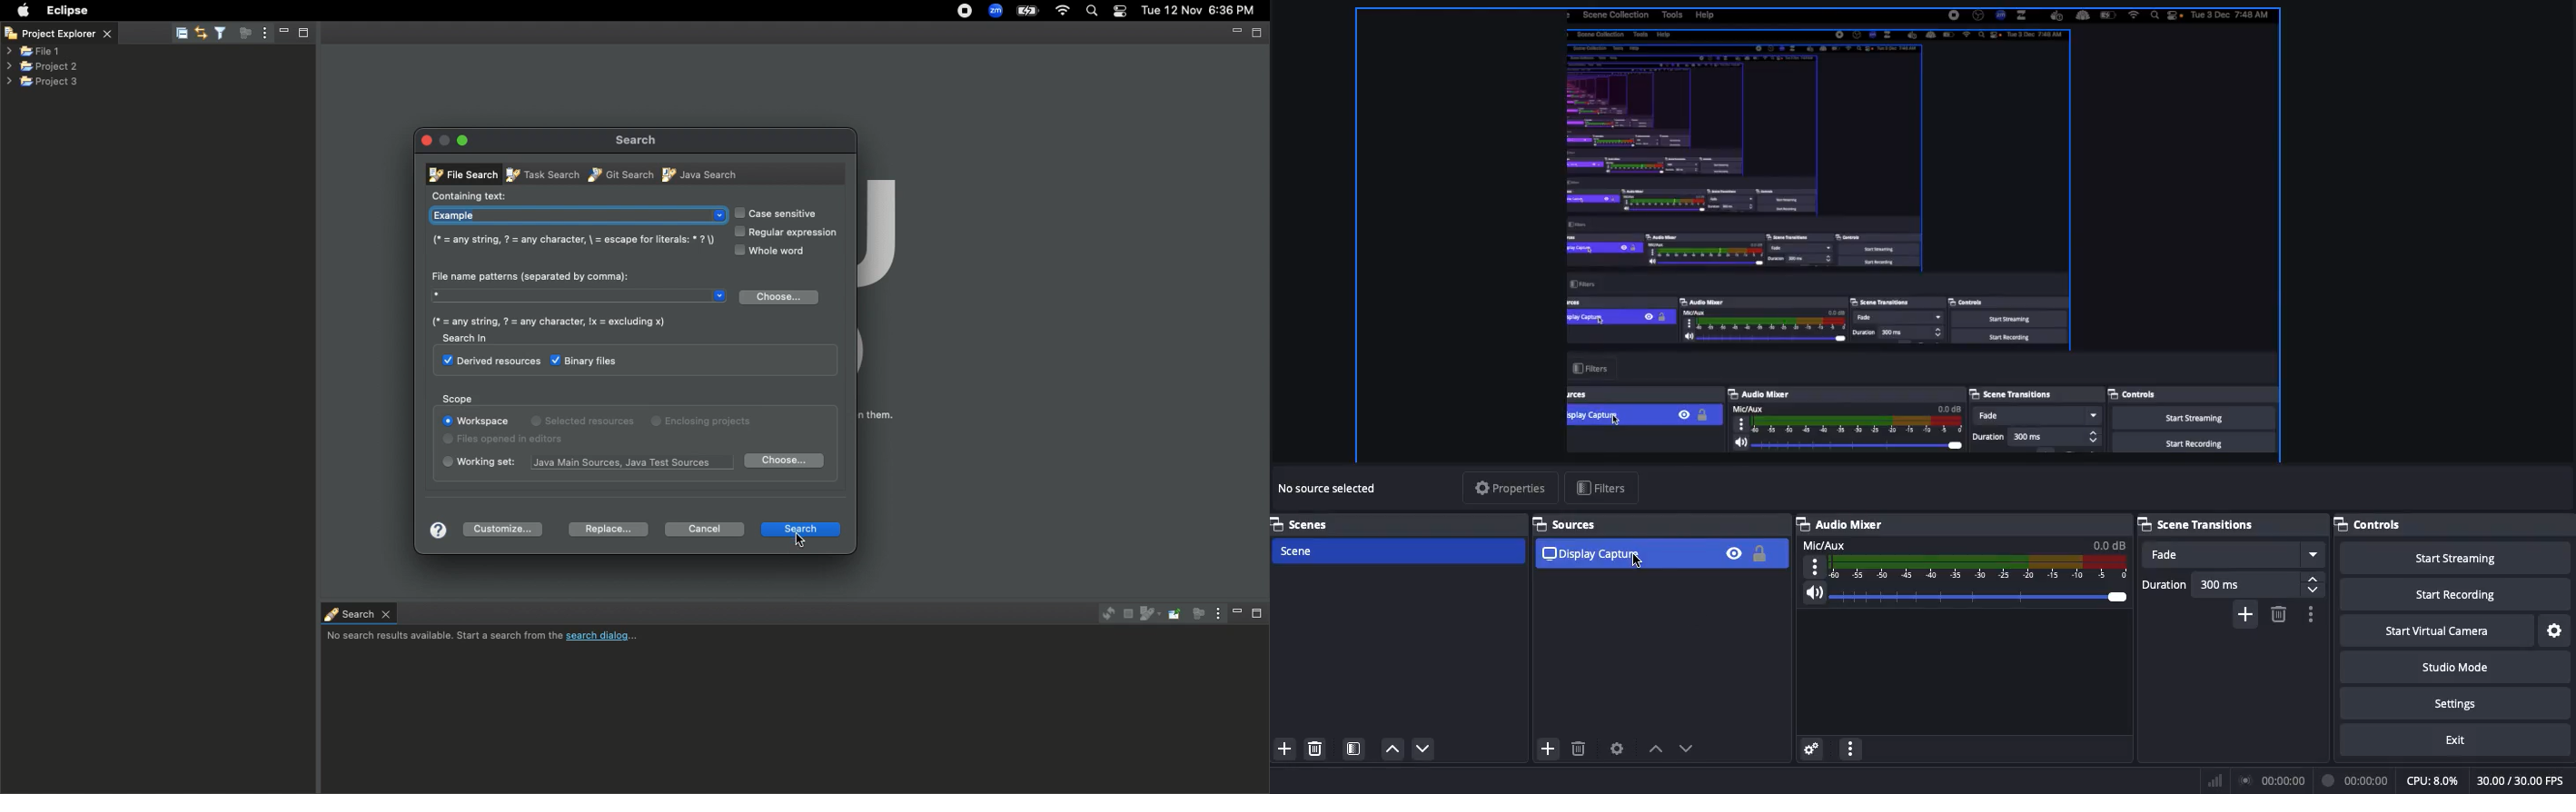 The image size is (2576, 812). I want to click on Duration, so click(2230, 585).